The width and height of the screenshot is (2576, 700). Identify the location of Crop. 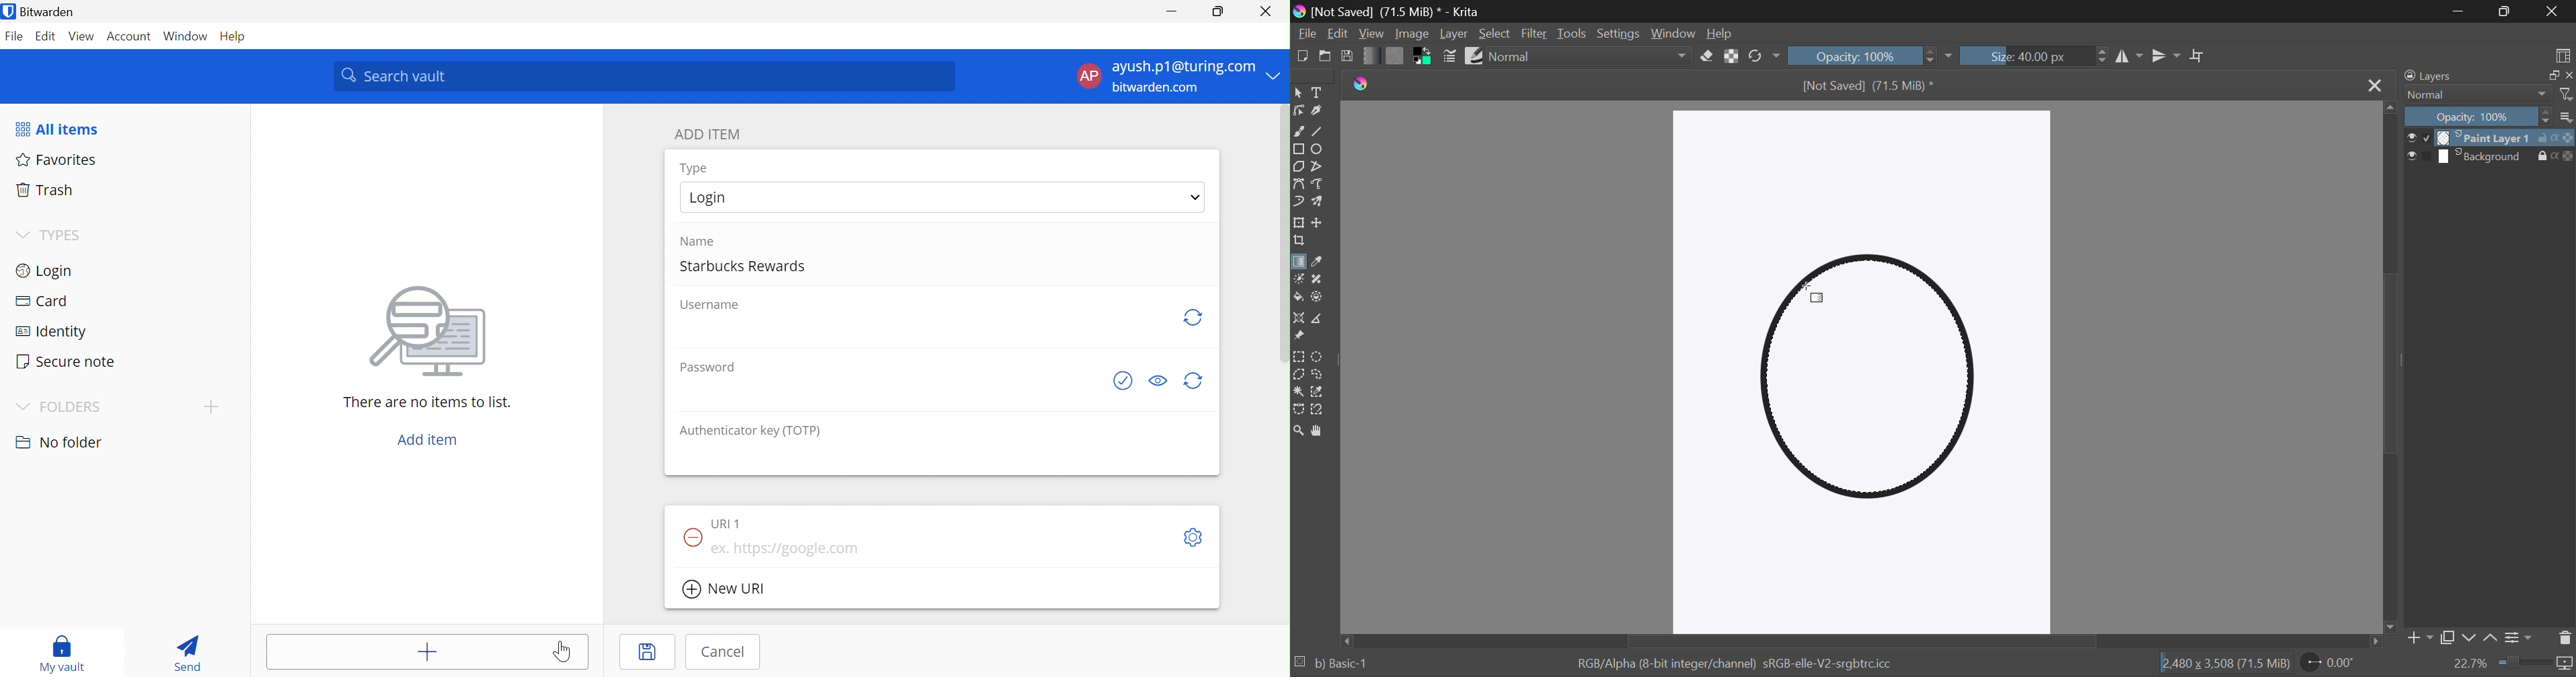
(1299, 242).